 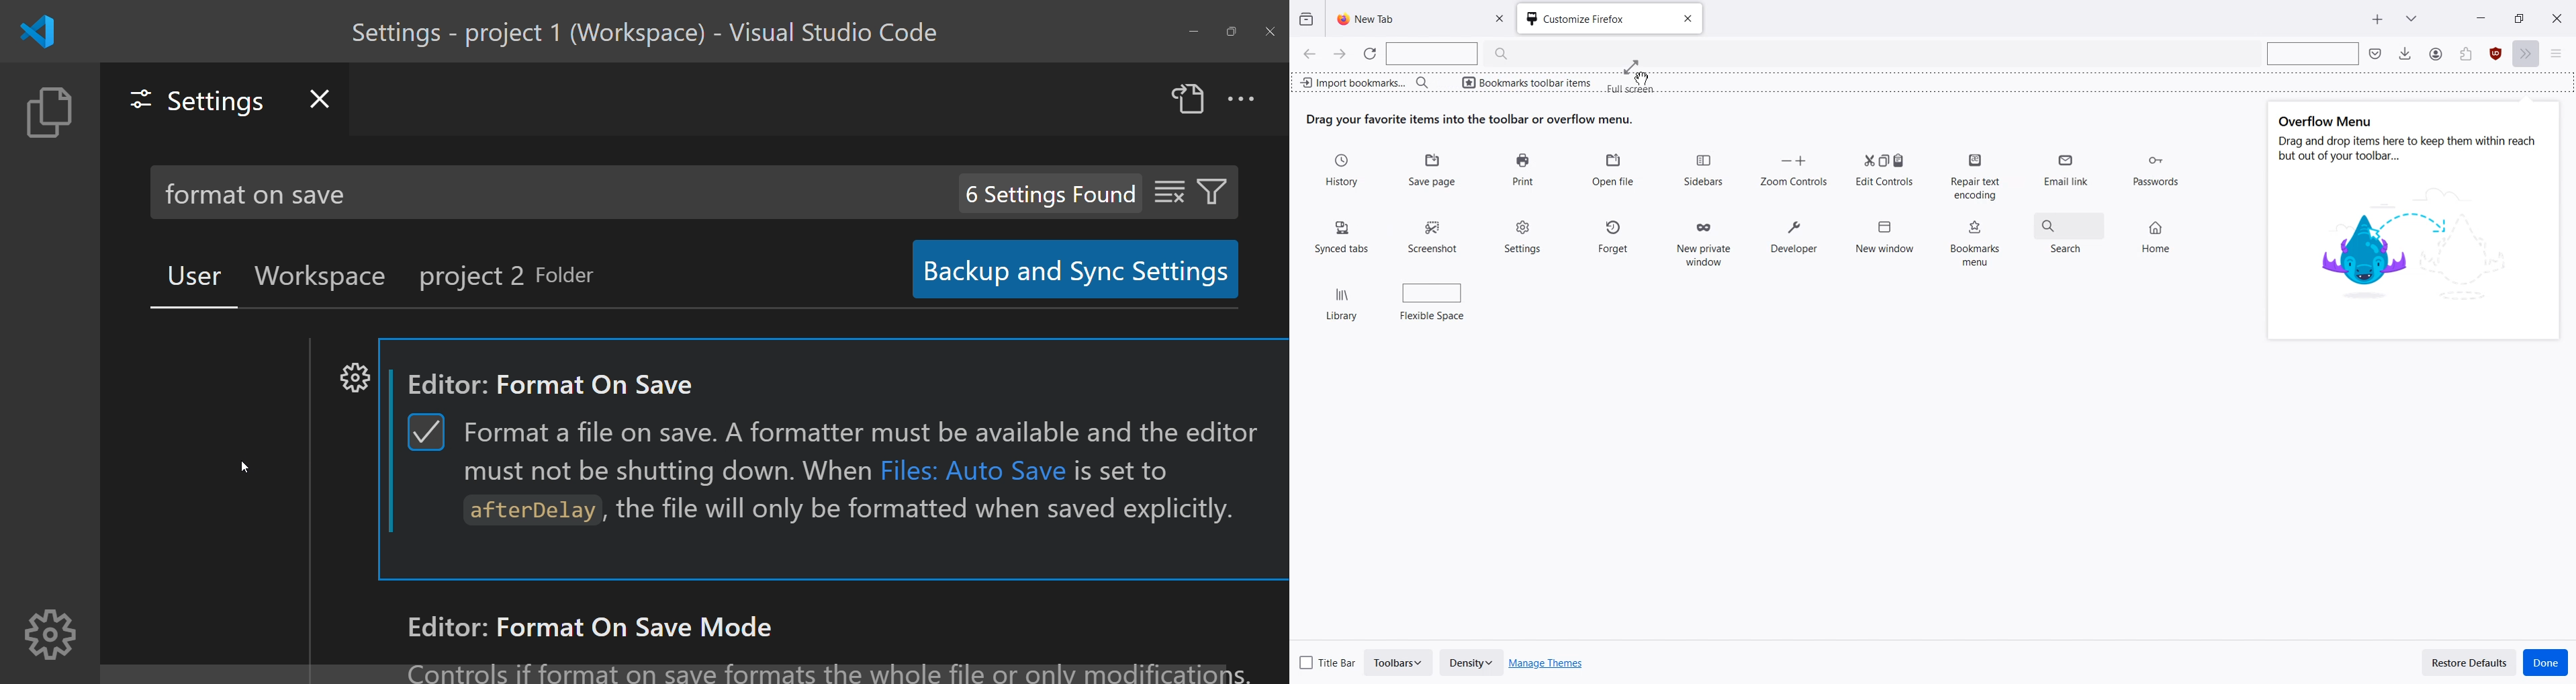 What do you see at coordinates (1503, 19) in the screenshot?
I see `Close Tab` at bounding box center [1503, 19].